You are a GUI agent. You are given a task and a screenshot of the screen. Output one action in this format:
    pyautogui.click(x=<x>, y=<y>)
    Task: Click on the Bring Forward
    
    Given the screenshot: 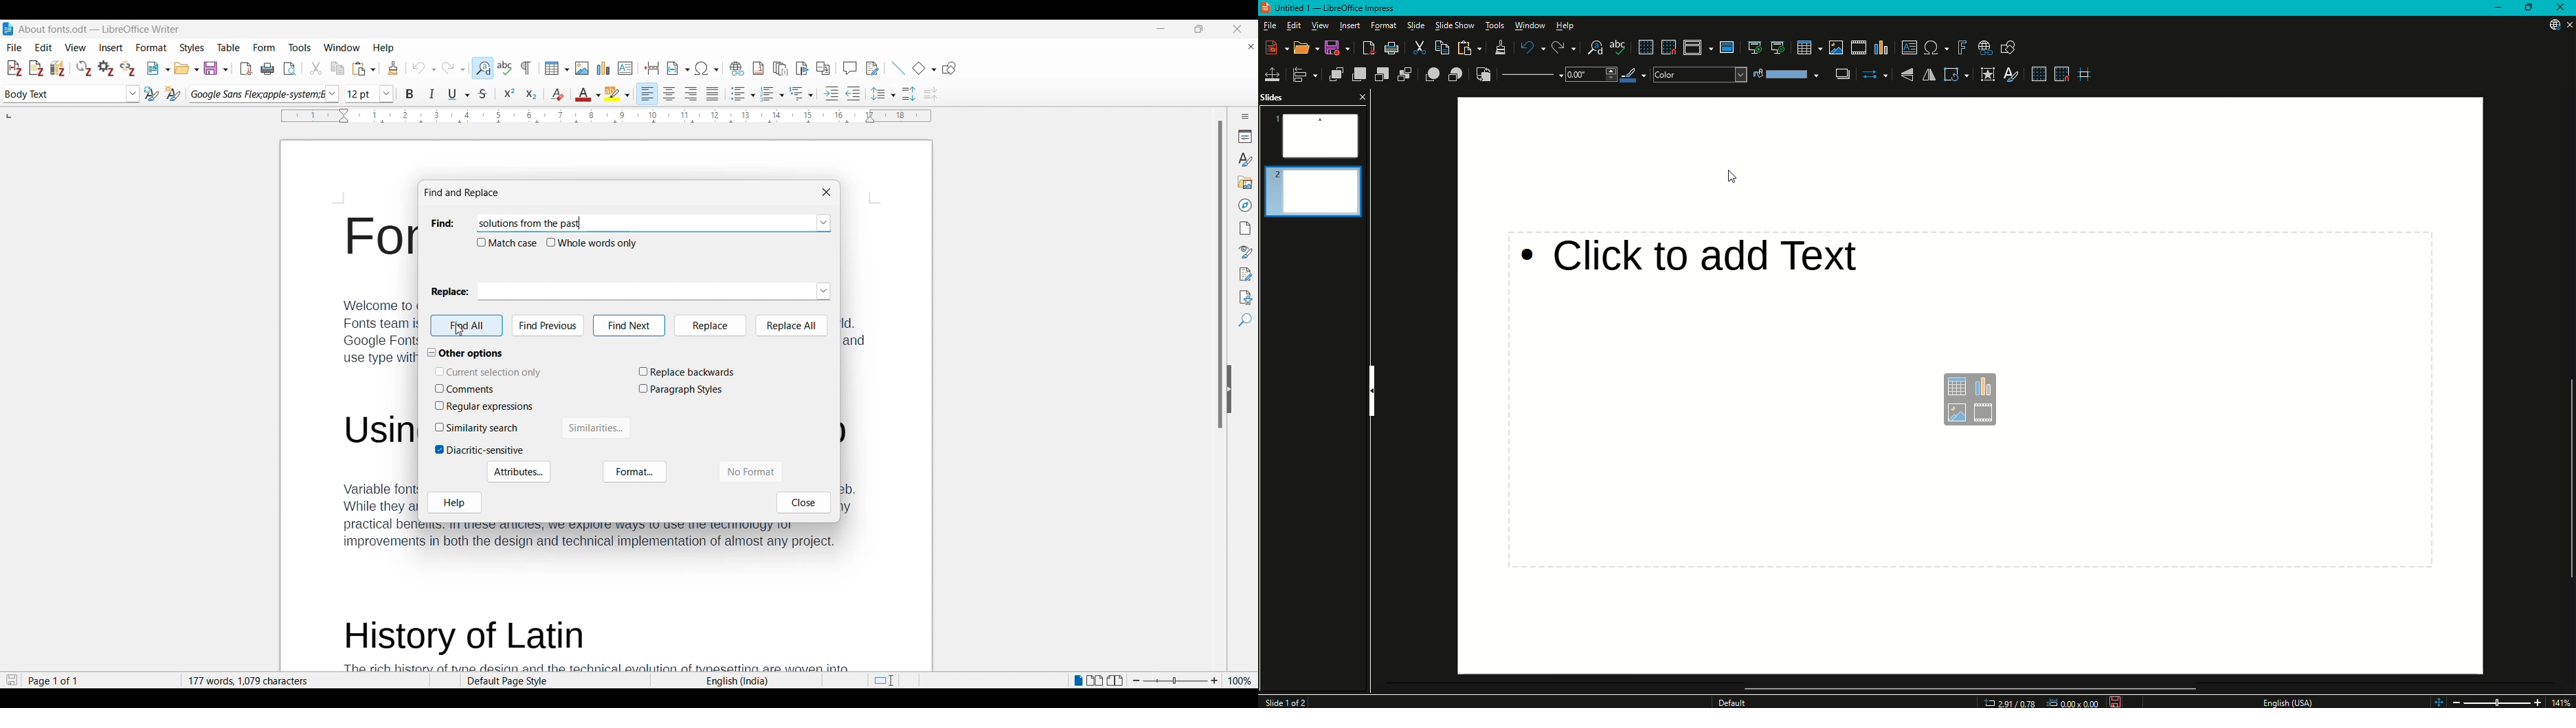 What is the action you would take?
    pyautogui.click(x=1358, y=74)
    